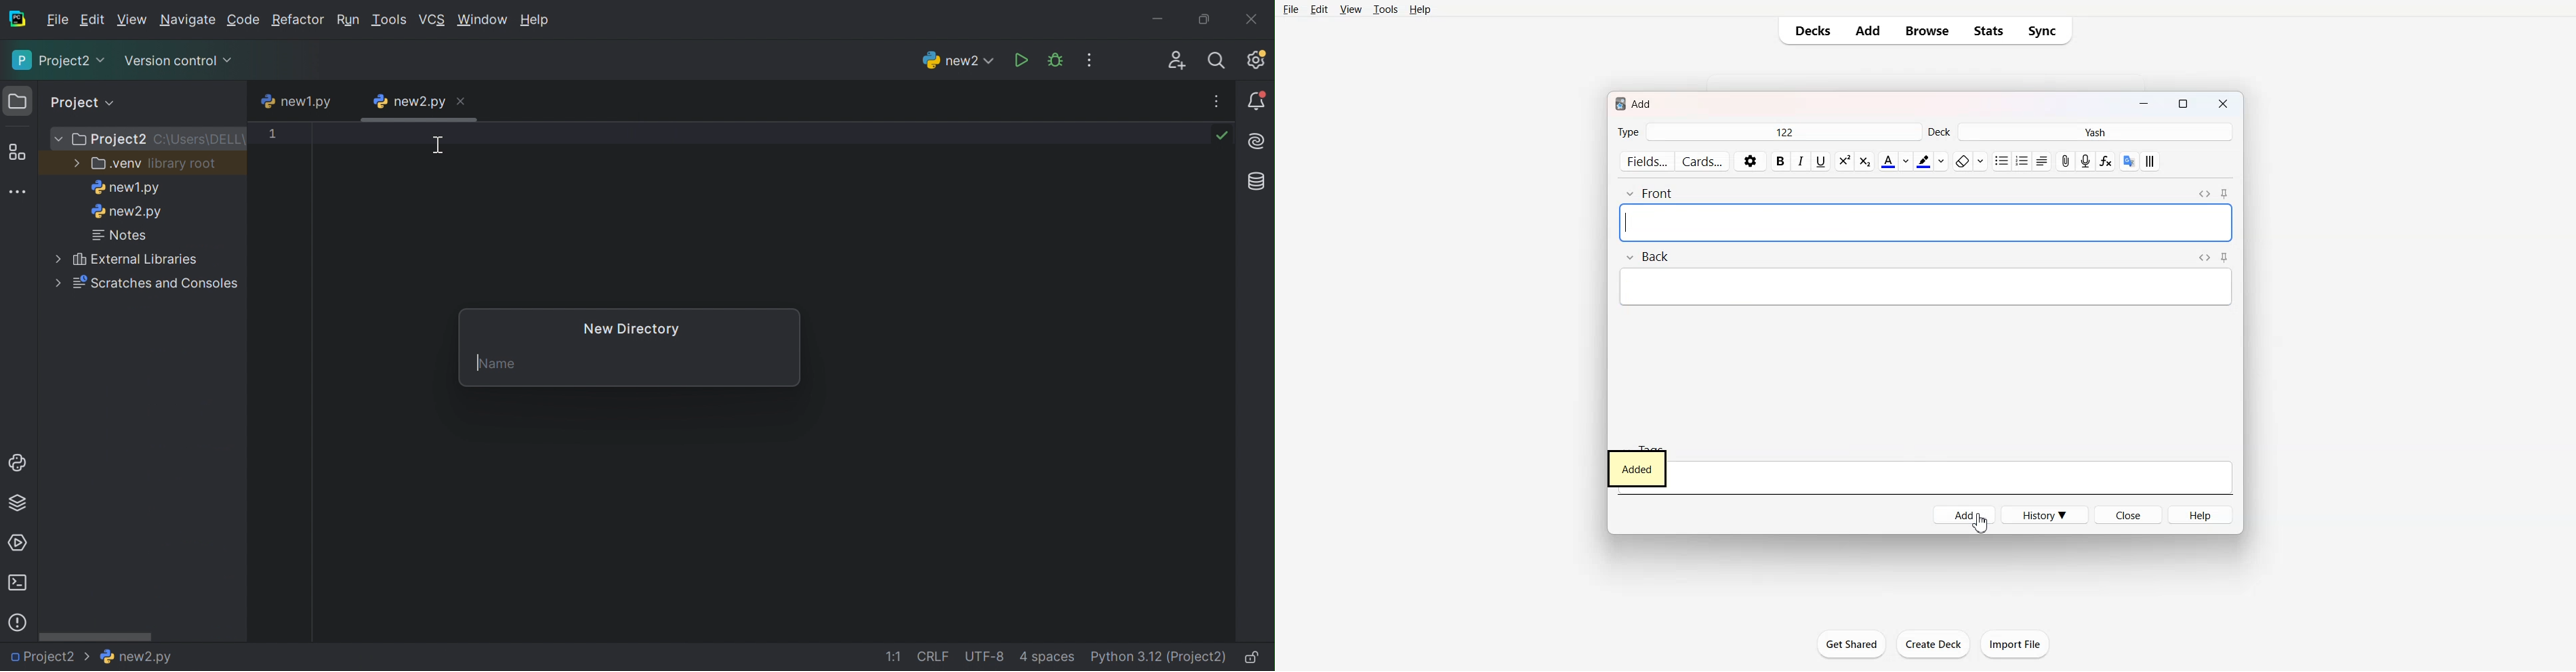 Image resolution: width=2576 pixels, height=672 pixels. What do you see at coordinates (1895, 161) in the screenshot?
I see `Text Color` at bounding box center [1895, 161].